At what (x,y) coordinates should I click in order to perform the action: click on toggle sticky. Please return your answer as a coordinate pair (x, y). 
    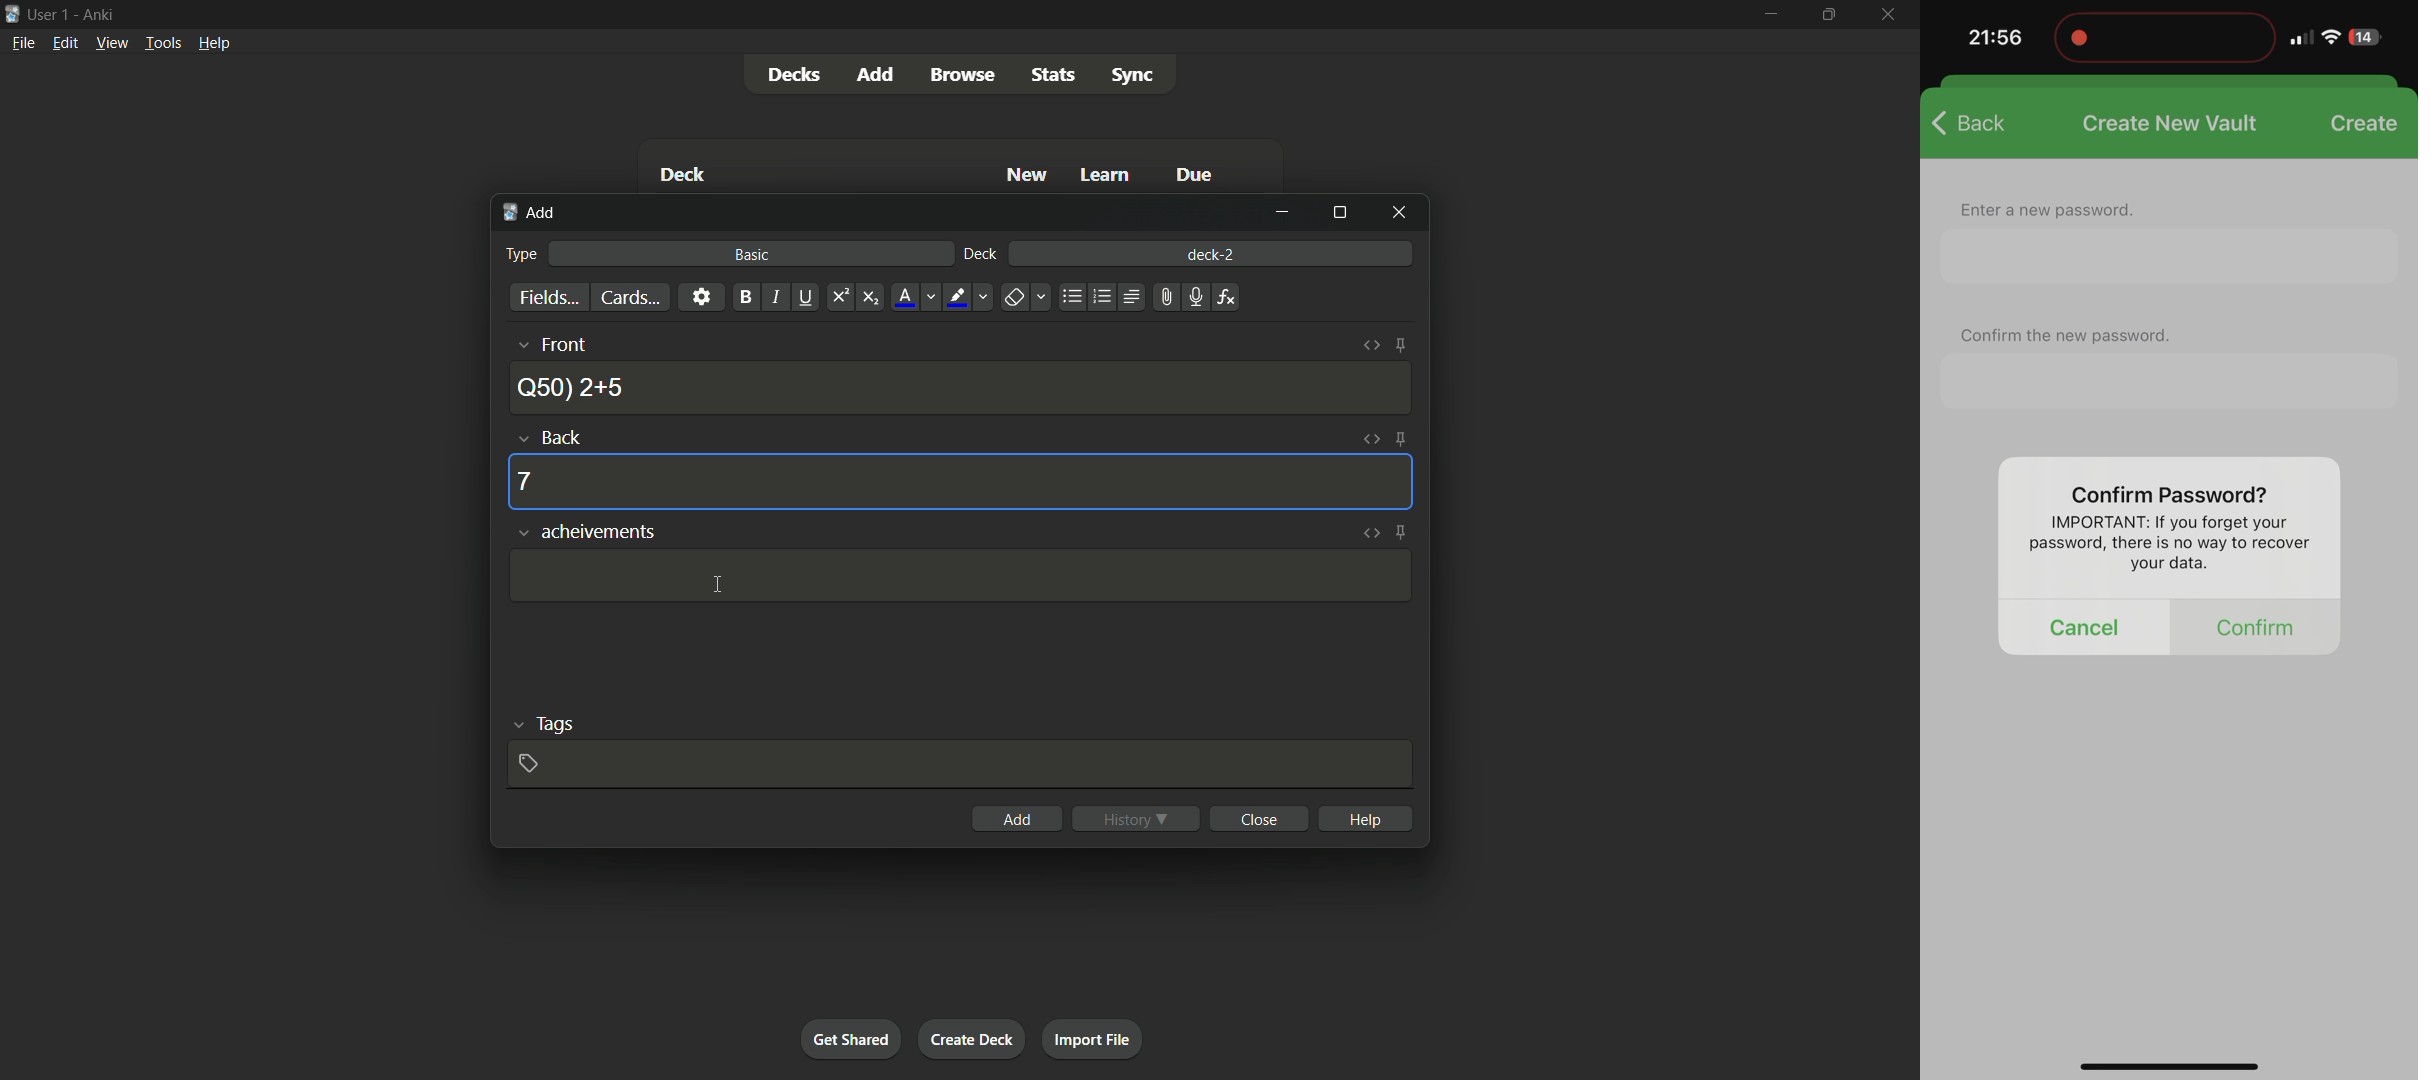
    Looking at the image, I should click on (1401, 533).